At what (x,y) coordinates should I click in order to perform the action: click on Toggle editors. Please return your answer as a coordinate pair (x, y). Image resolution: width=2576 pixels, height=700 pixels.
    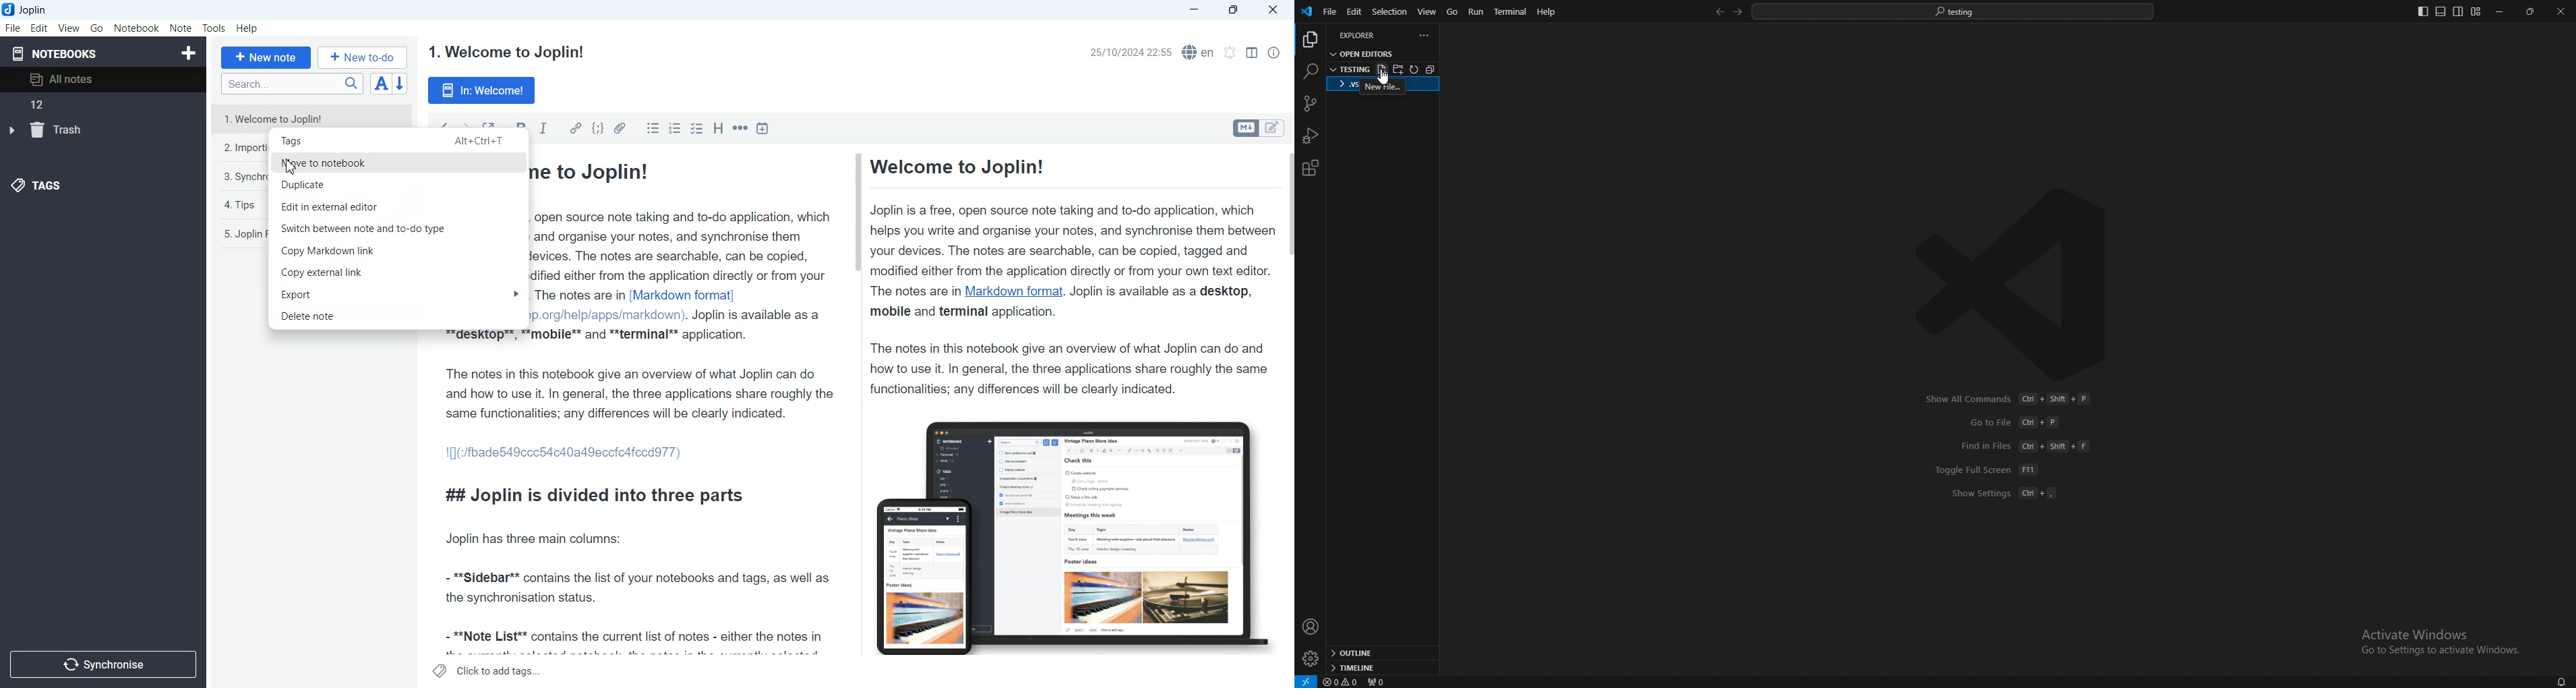
    Looking at the image, I should click on (1275, 128).